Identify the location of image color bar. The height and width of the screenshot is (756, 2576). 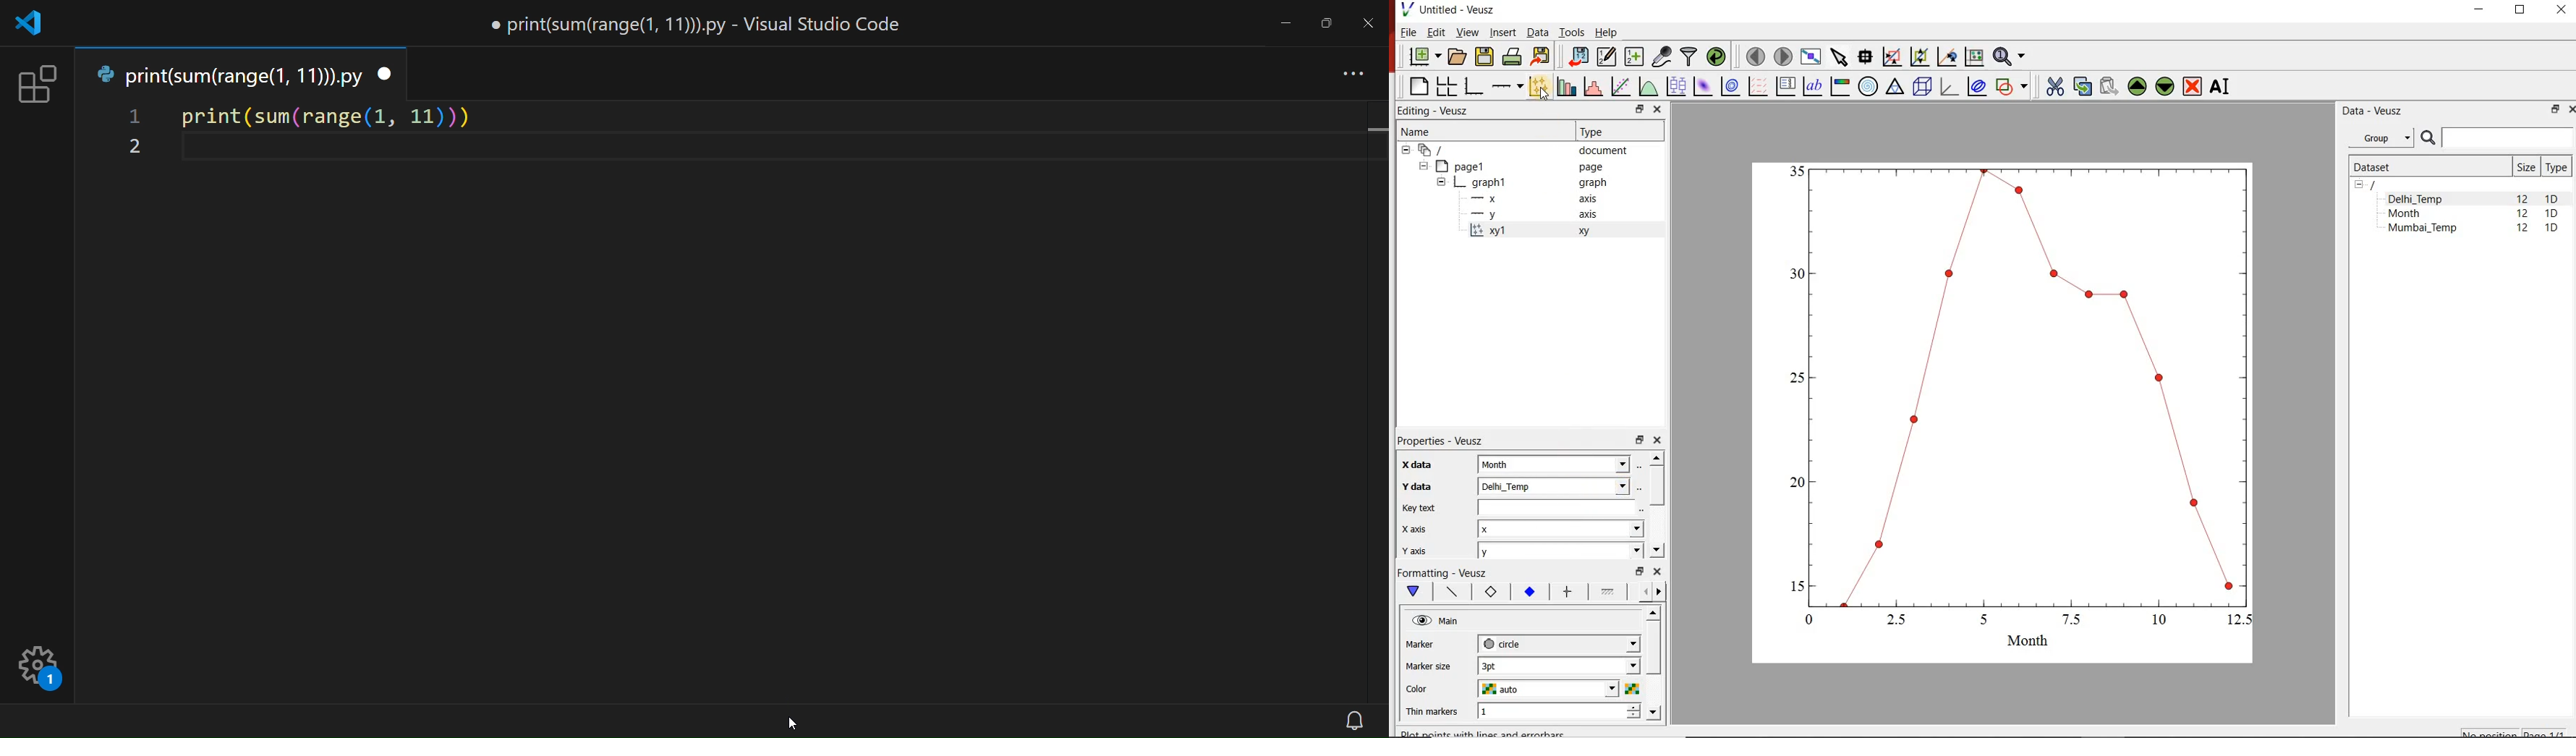
(1840, 86).